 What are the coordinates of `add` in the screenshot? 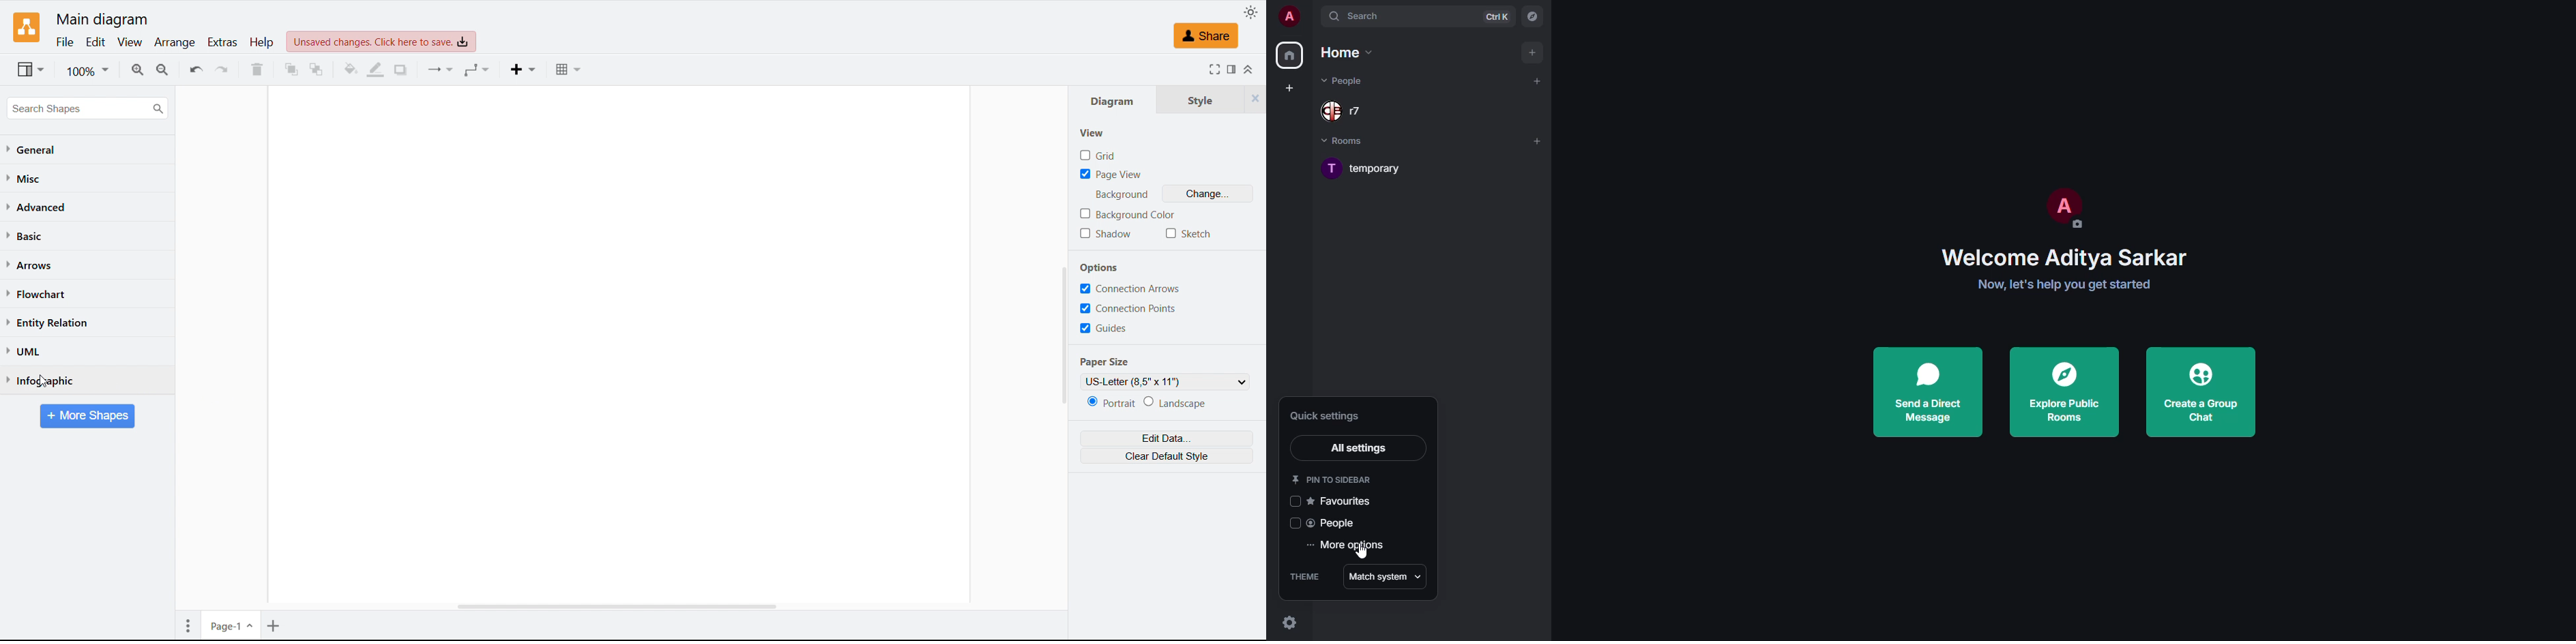 It's located at (1532, 52).